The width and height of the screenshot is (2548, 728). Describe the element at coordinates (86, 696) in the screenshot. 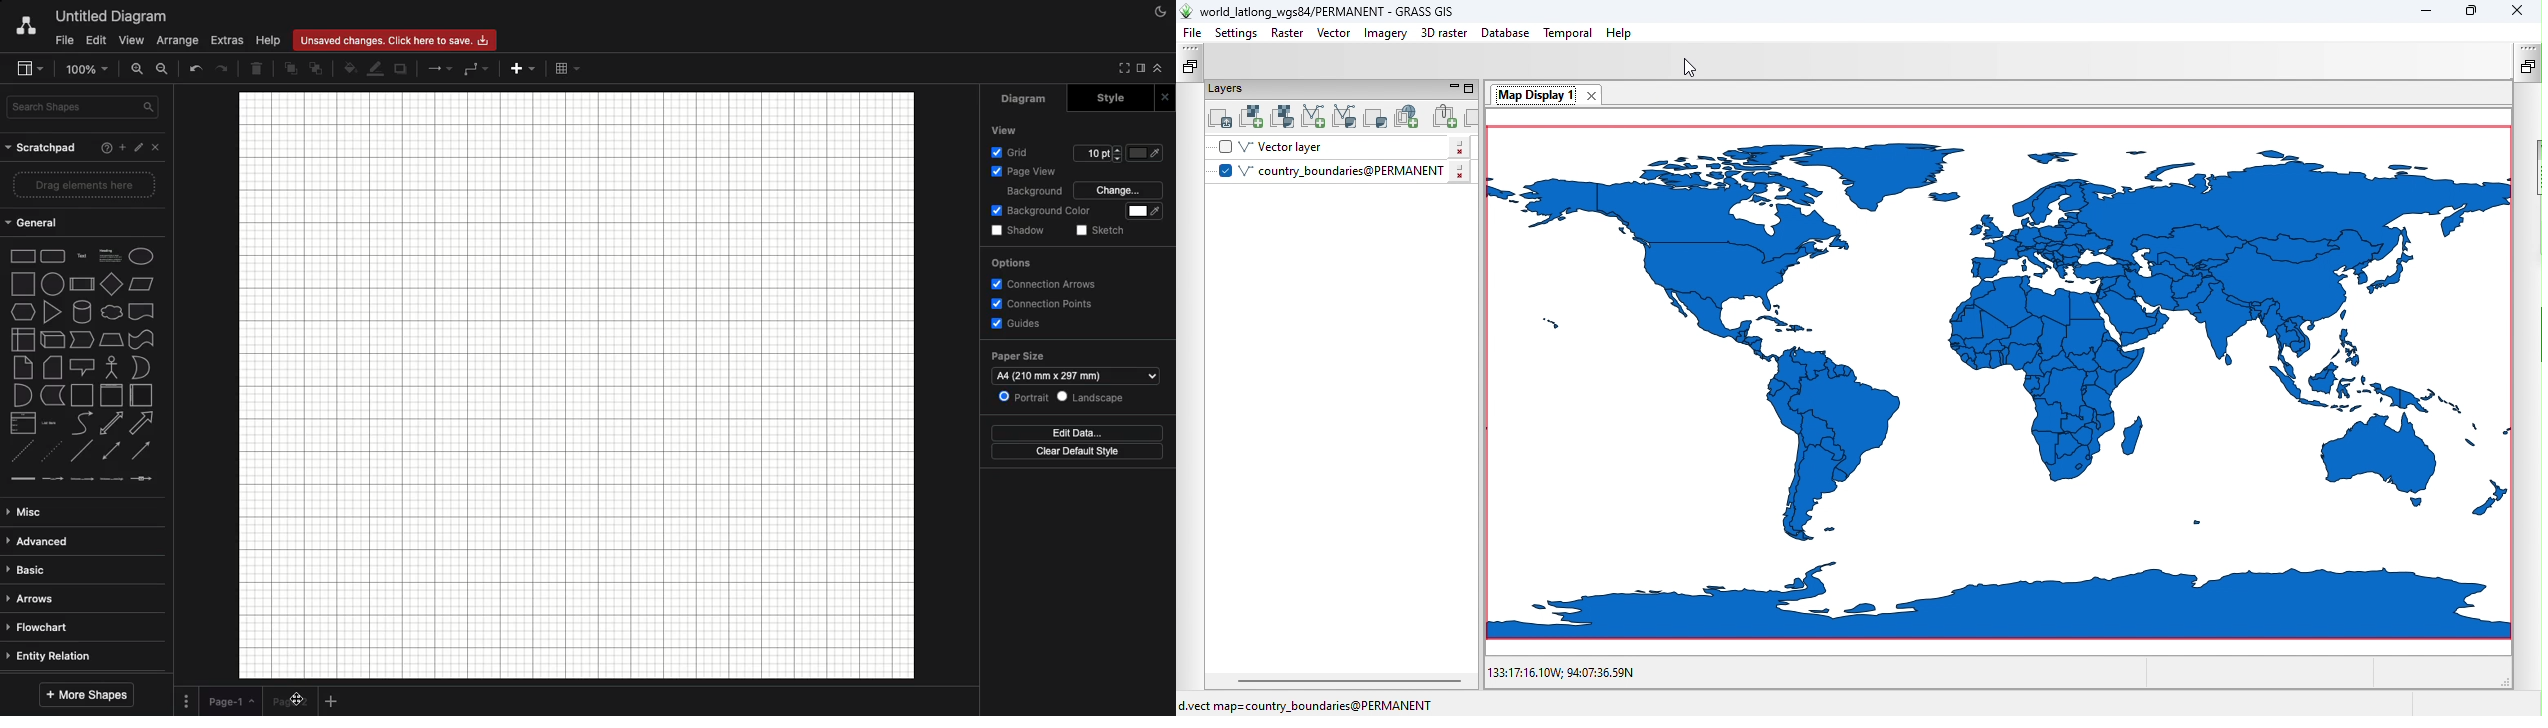

I see `More shapes` at that location.